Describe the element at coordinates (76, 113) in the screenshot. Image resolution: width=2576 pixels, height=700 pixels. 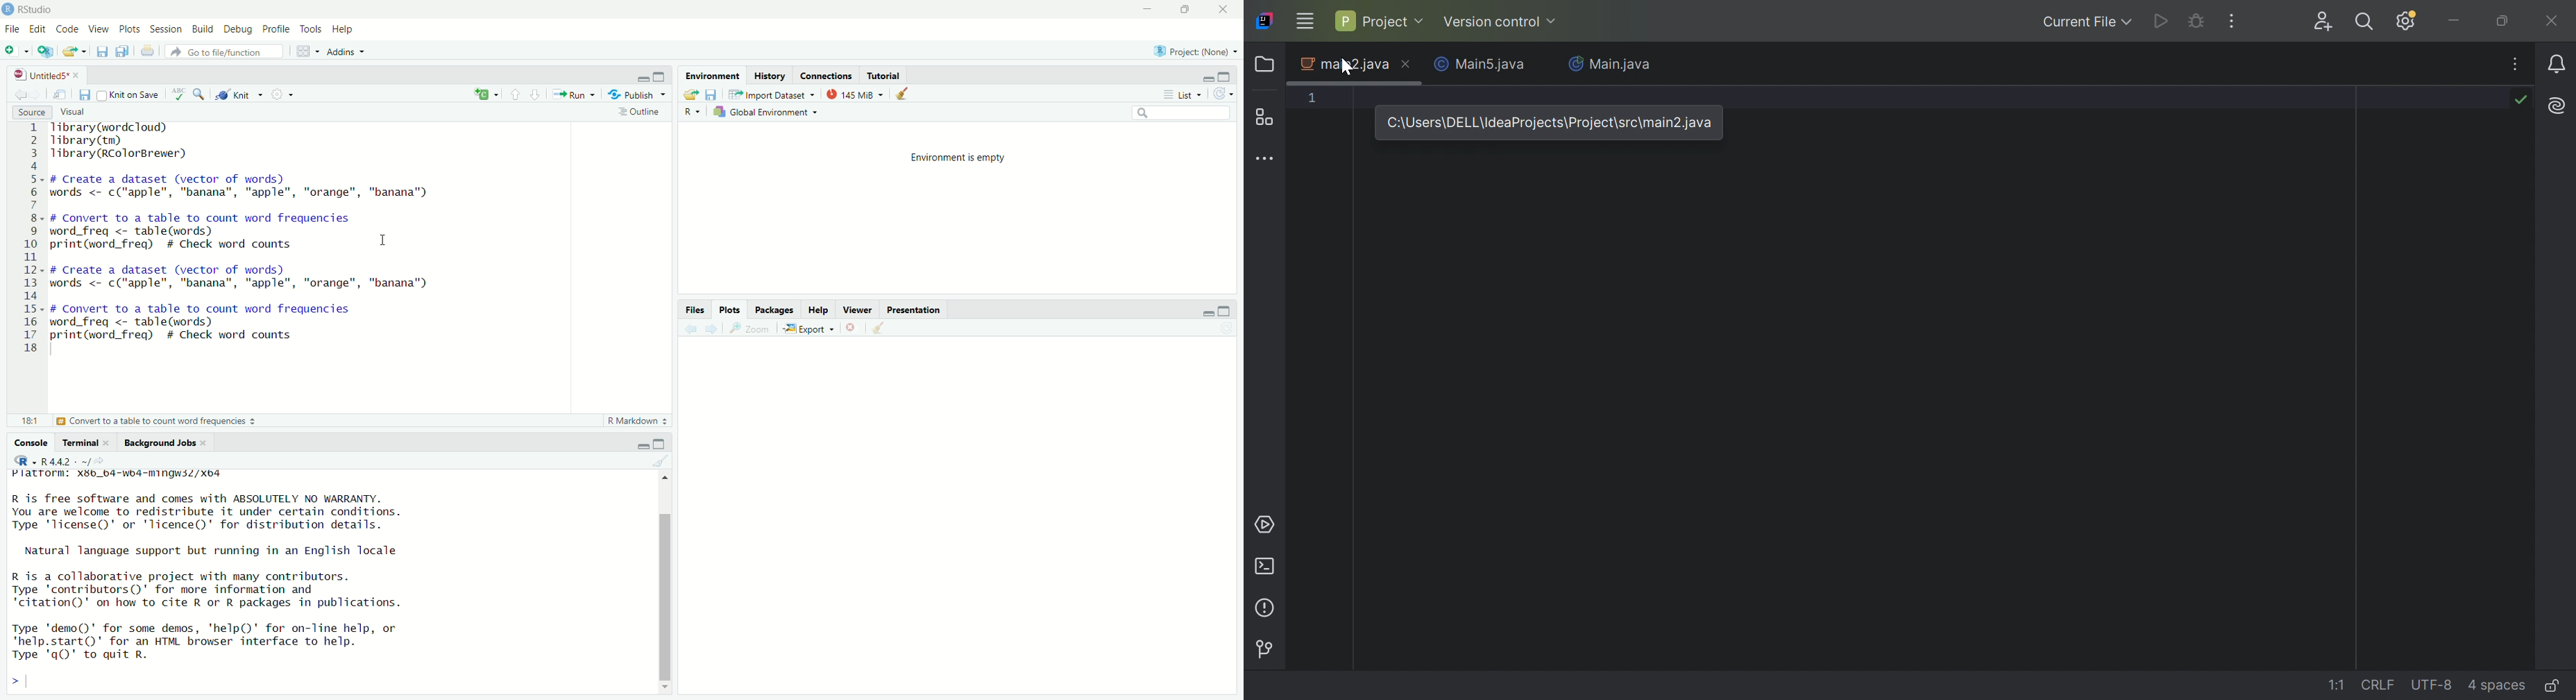
I see `Visual` at that location.